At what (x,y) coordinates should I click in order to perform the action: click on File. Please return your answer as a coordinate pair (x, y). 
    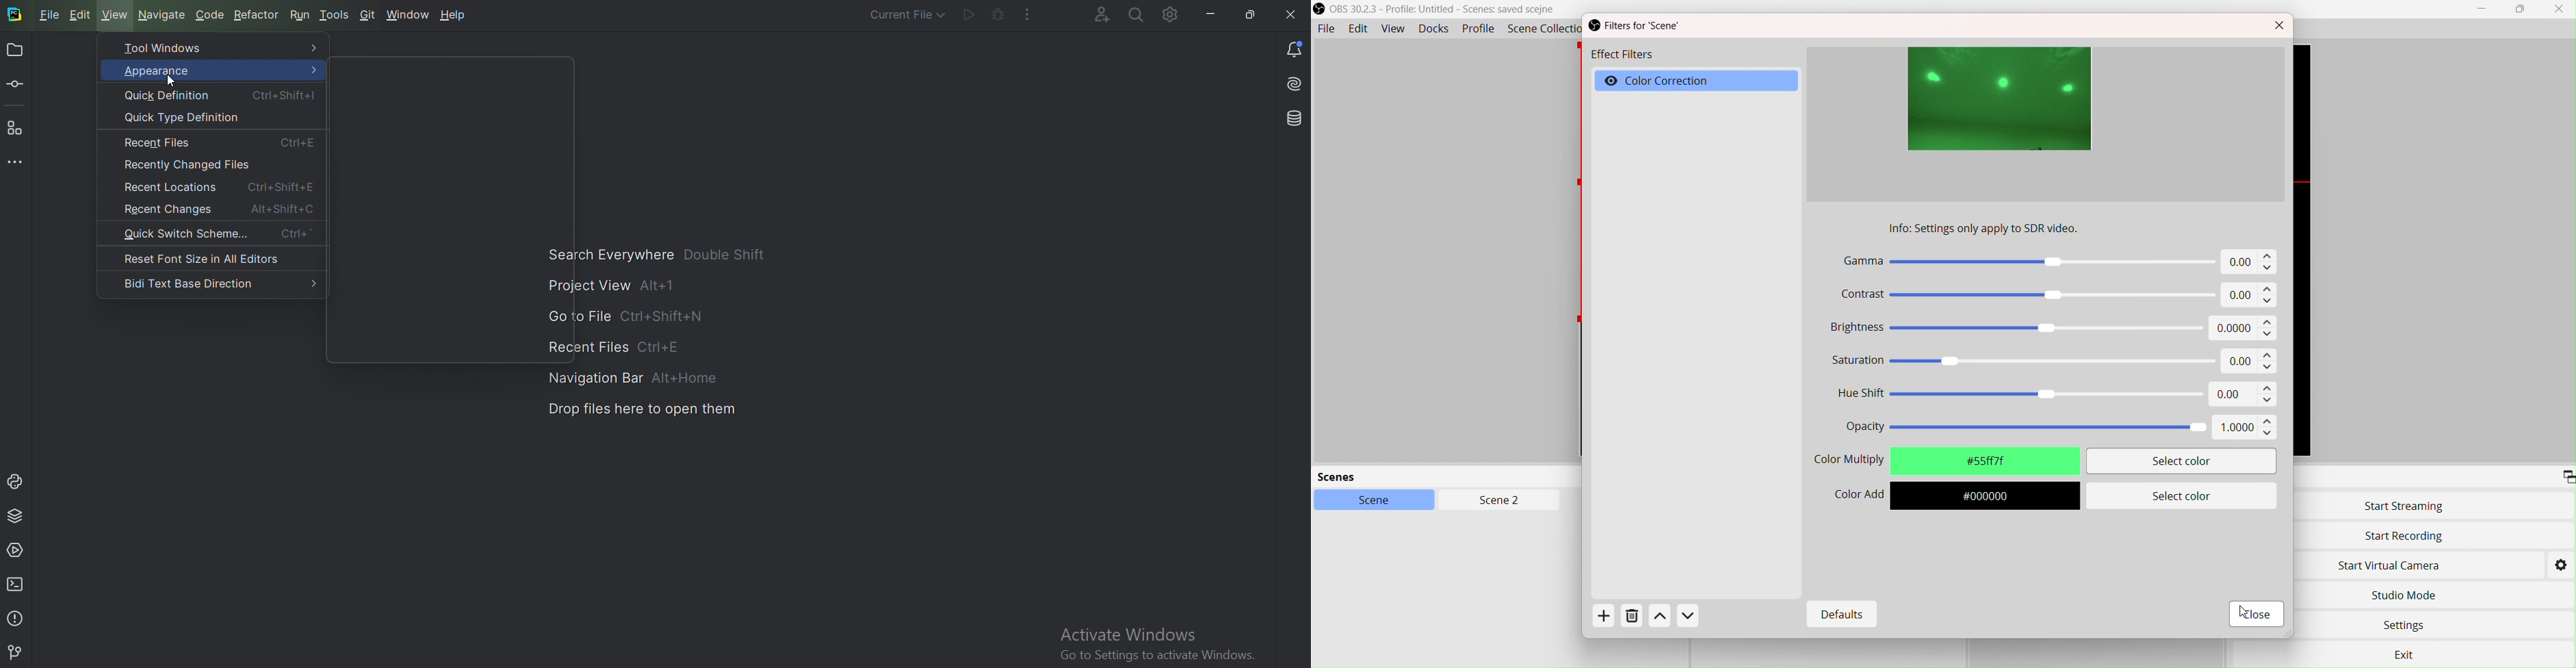
    Looking at the image, I should click on (1326, 29).